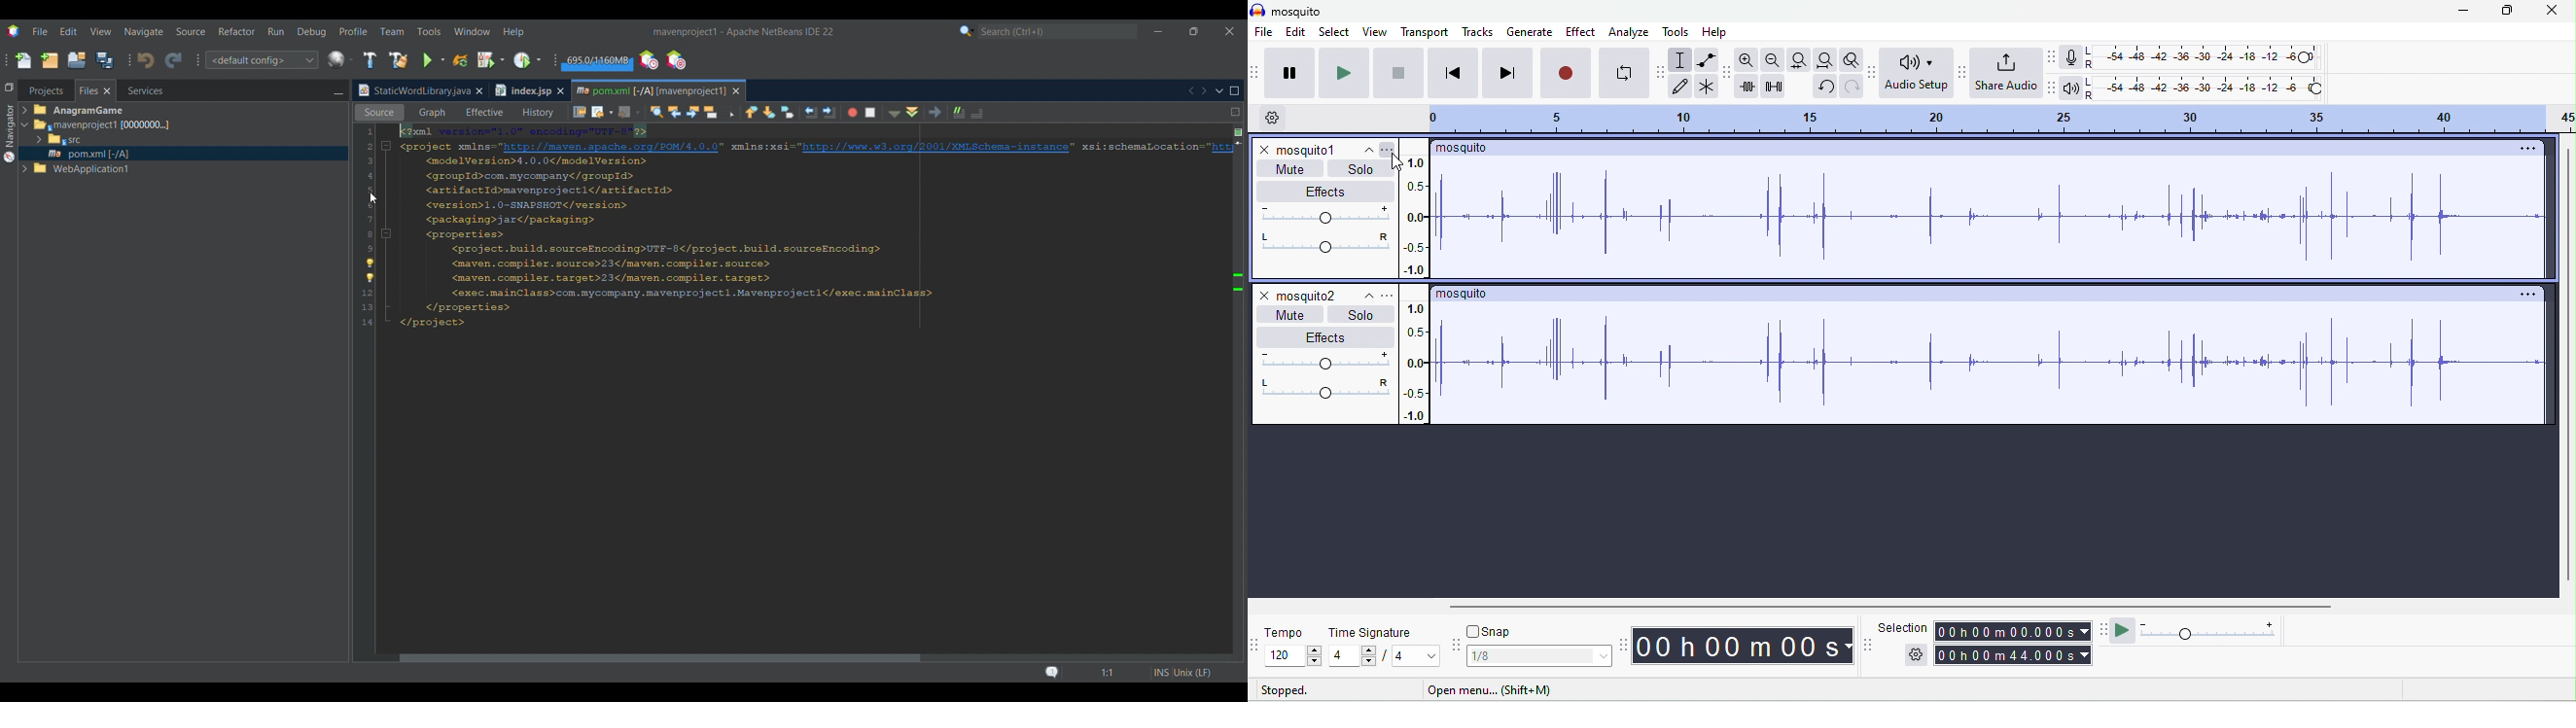 The width and height of the screenshot is (2576, 728). What do you see at coordinates (1824, 60) in the screenshot?
I see `fit to project width` at bounding box center [1824, 60].